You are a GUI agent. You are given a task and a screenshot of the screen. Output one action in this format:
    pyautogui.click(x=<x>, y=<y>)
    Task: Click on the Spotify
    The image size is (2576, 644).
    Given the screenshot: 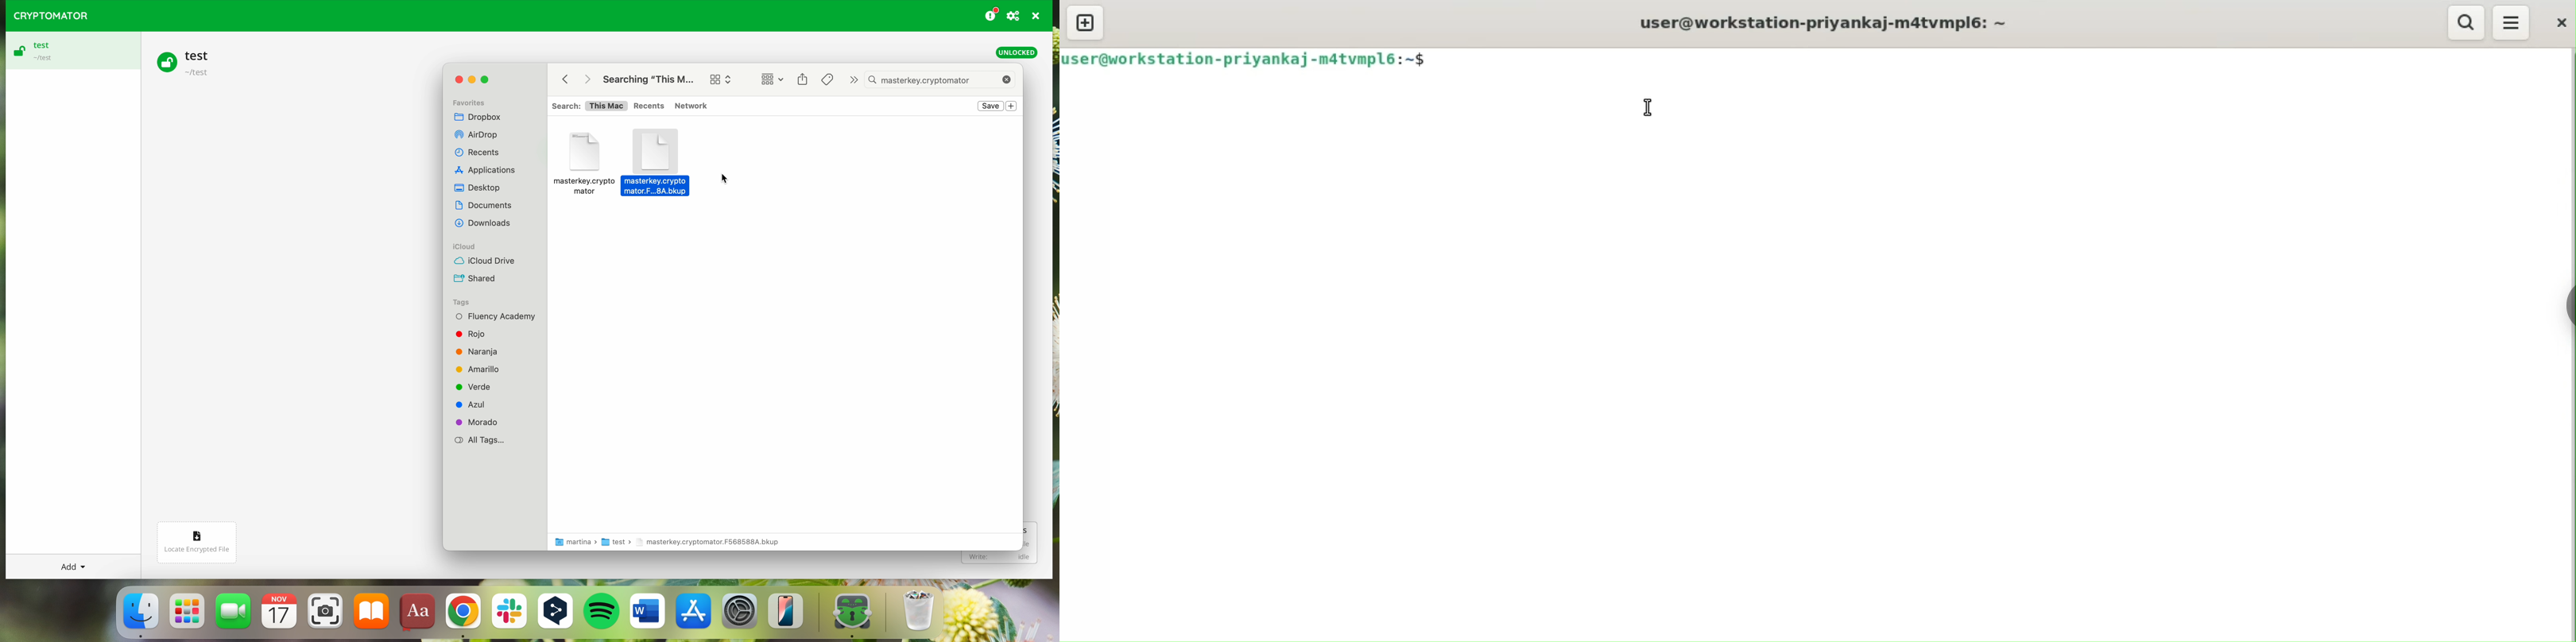 What is the action you would take?
    pyautogui.click(x=603, y=613)
    